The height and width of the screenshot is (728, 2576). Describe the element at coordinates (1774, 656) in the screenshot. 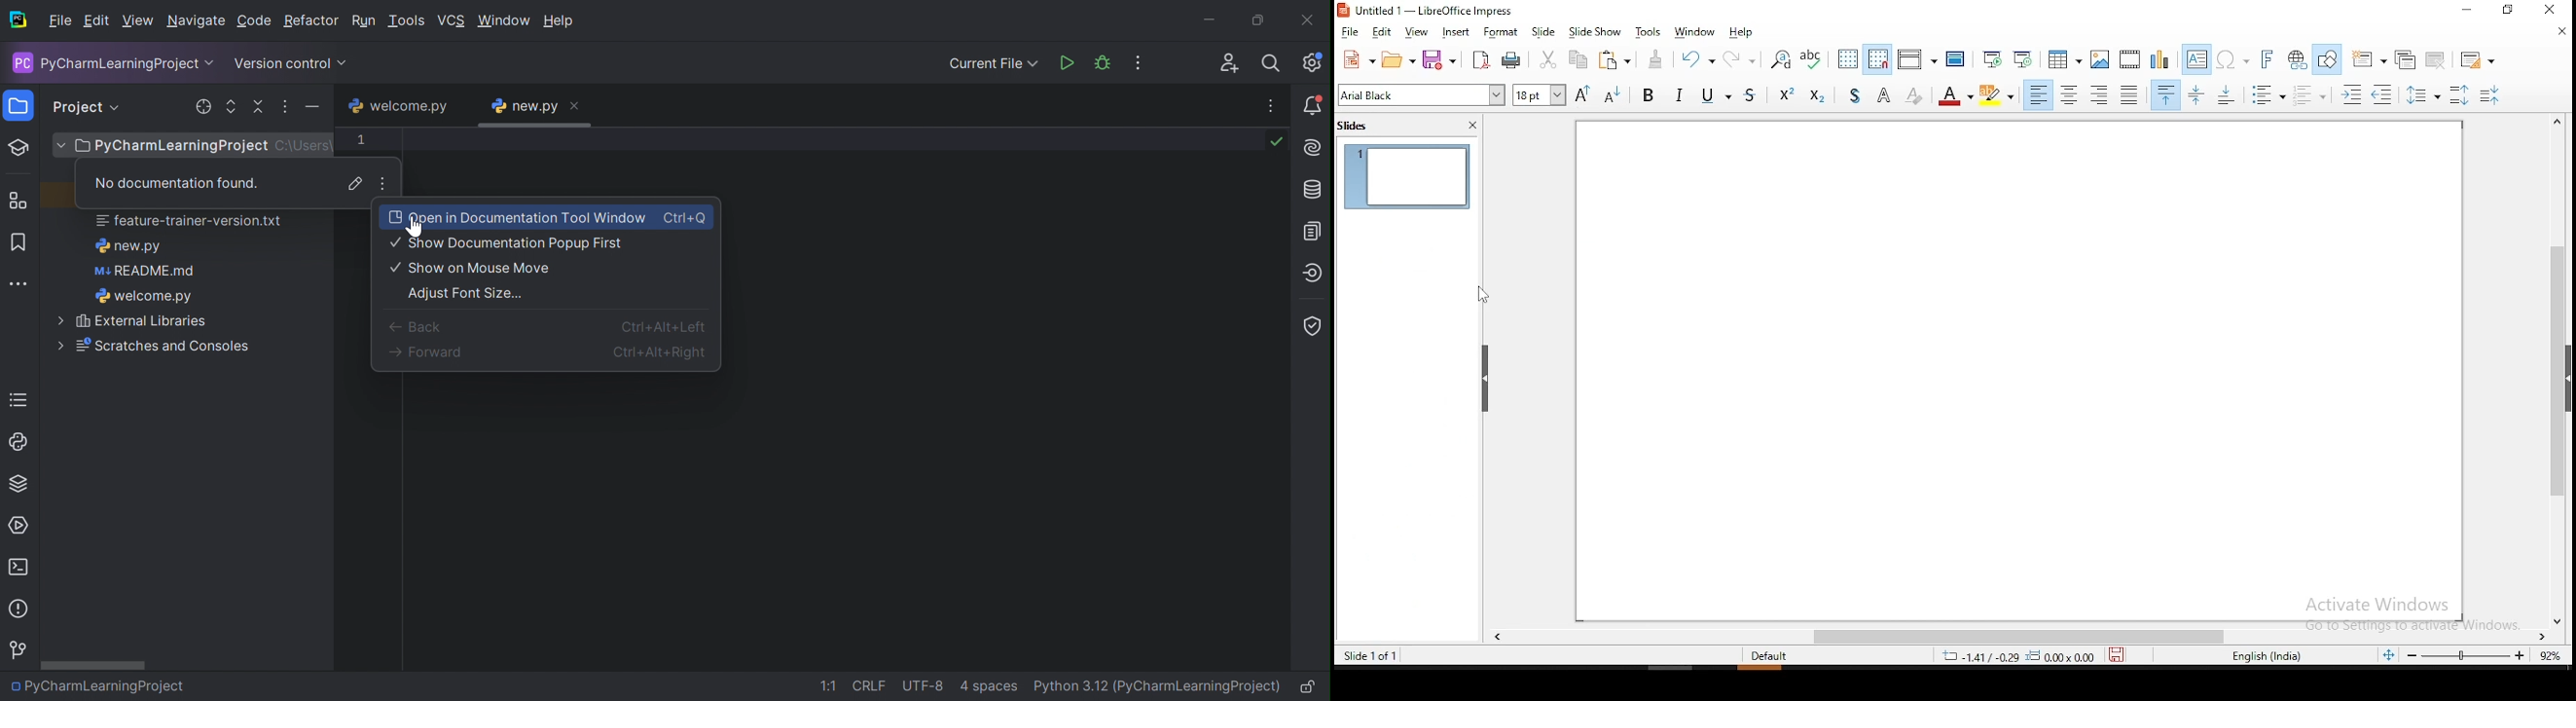

I see `default` at that location.